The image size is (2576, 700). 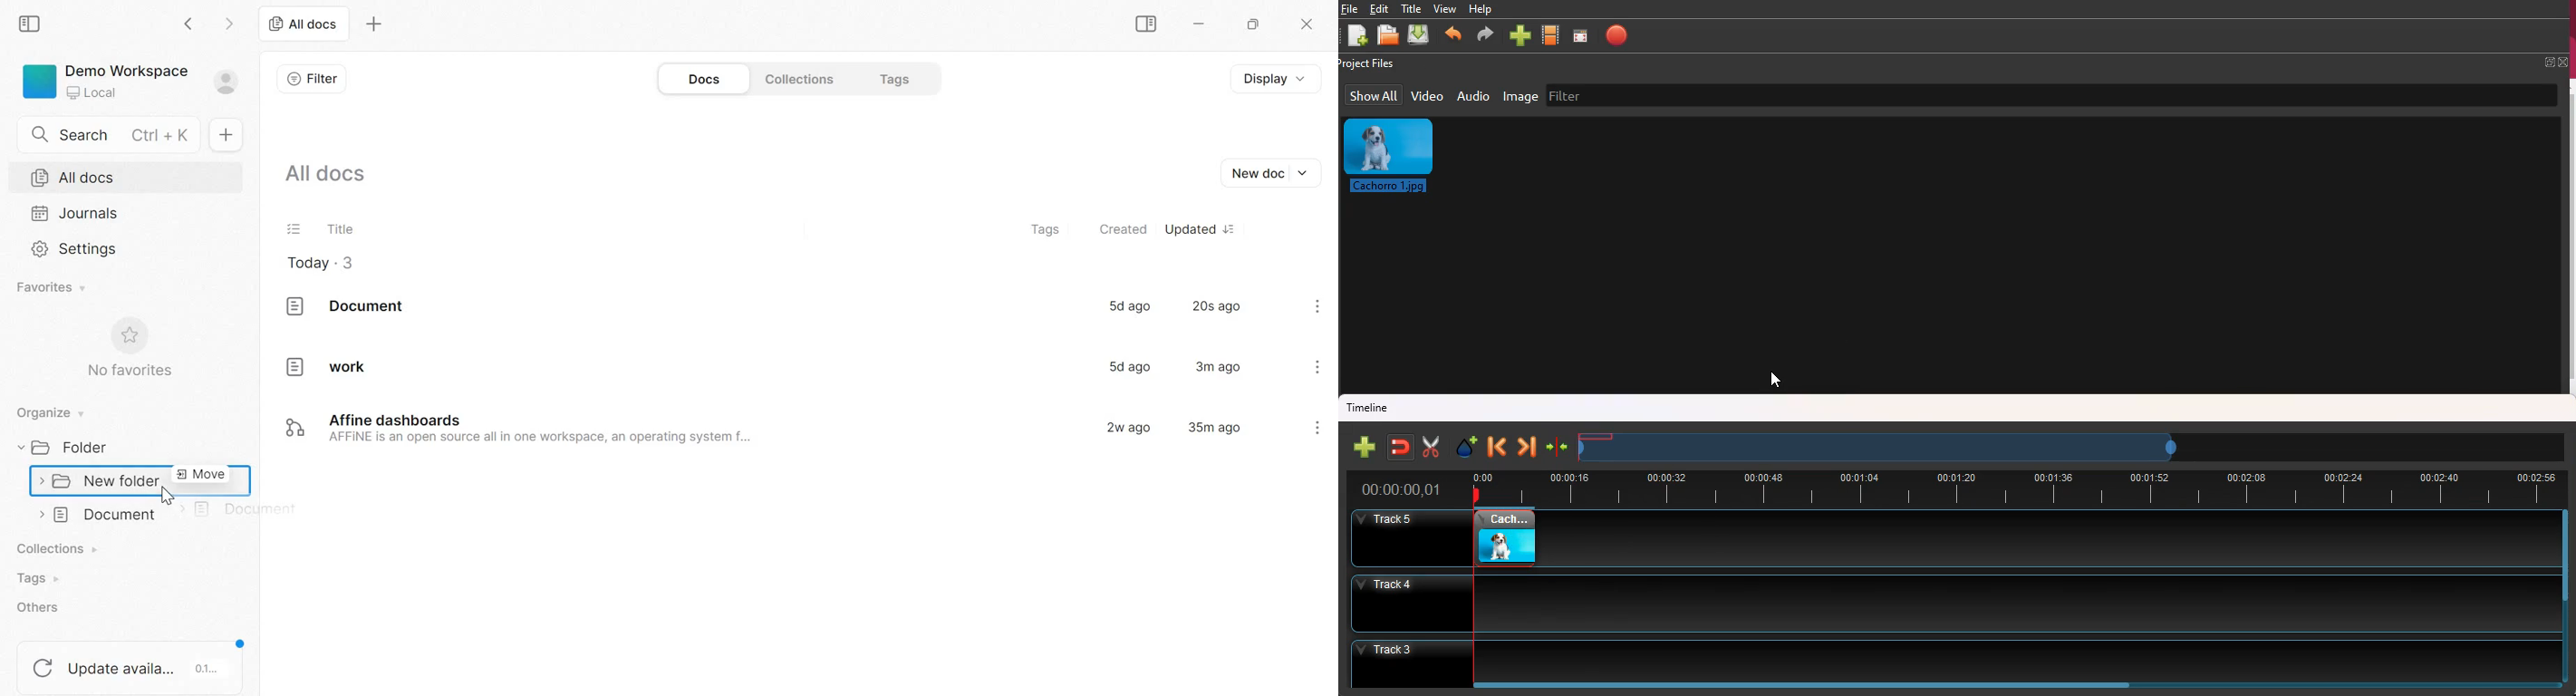 I want to click on filter, so click(x=1587, y=98).